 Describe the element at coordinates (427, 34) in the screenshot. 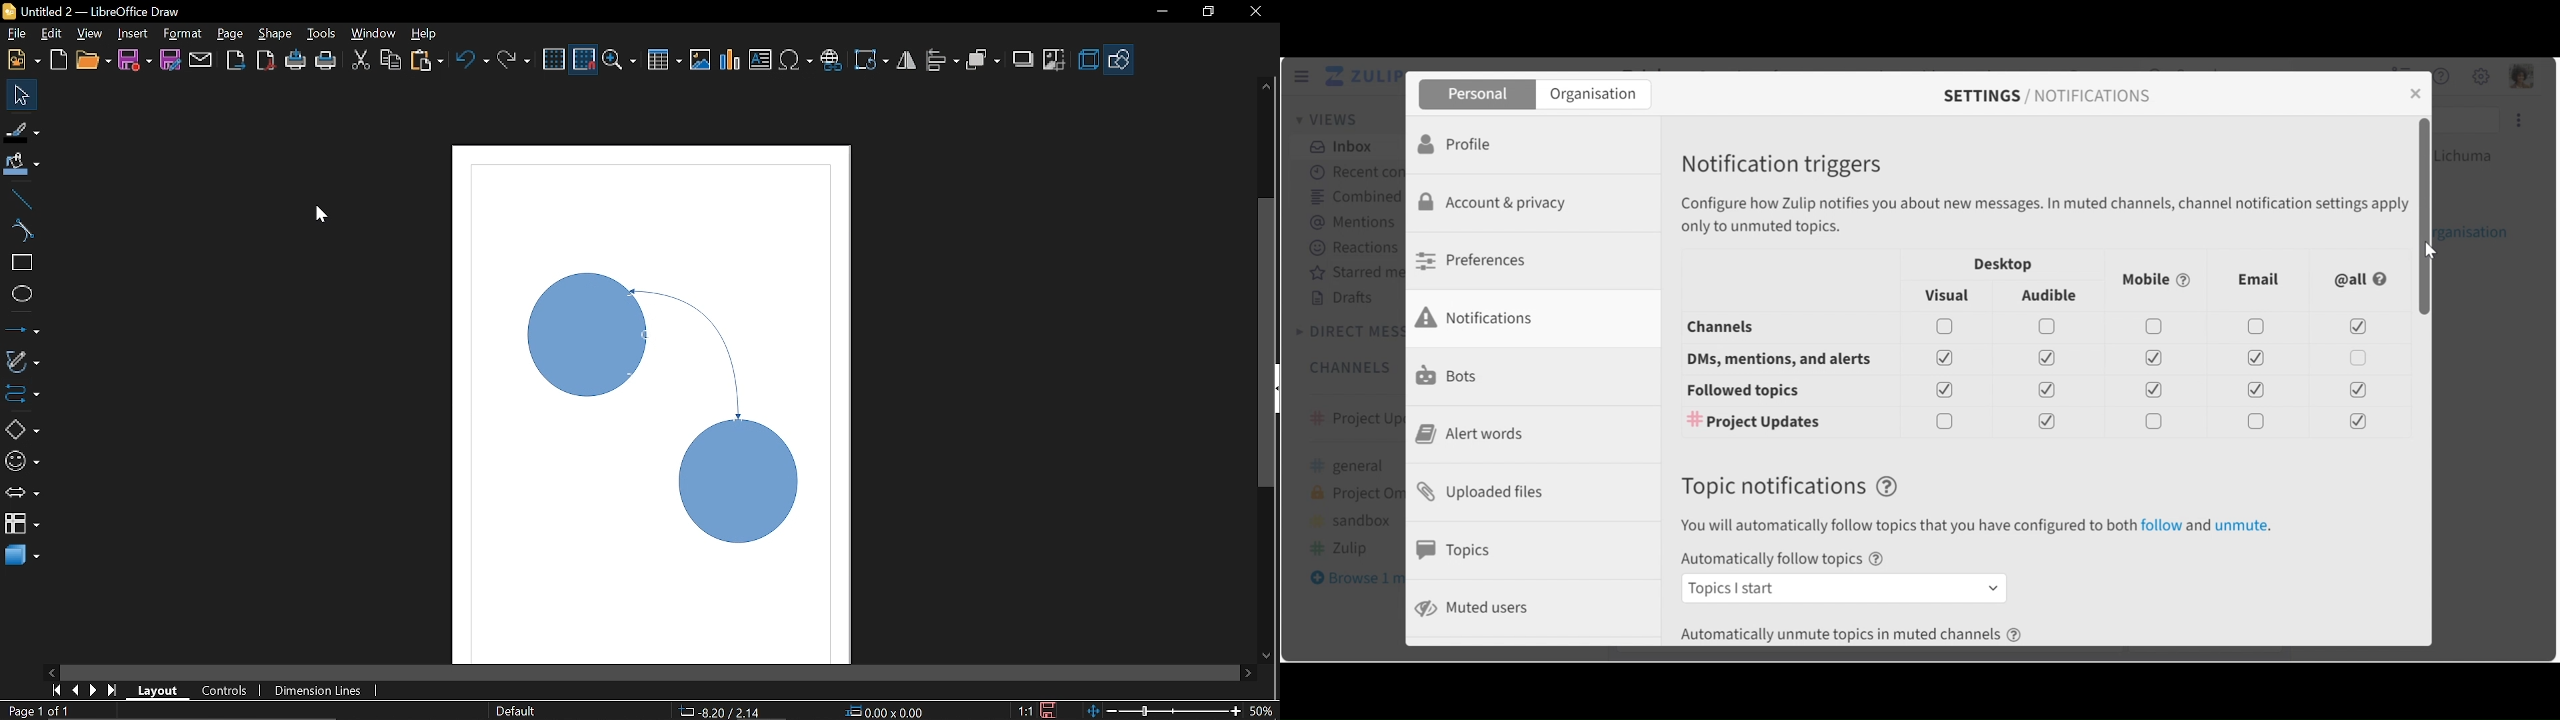

I see `Help` at that location.